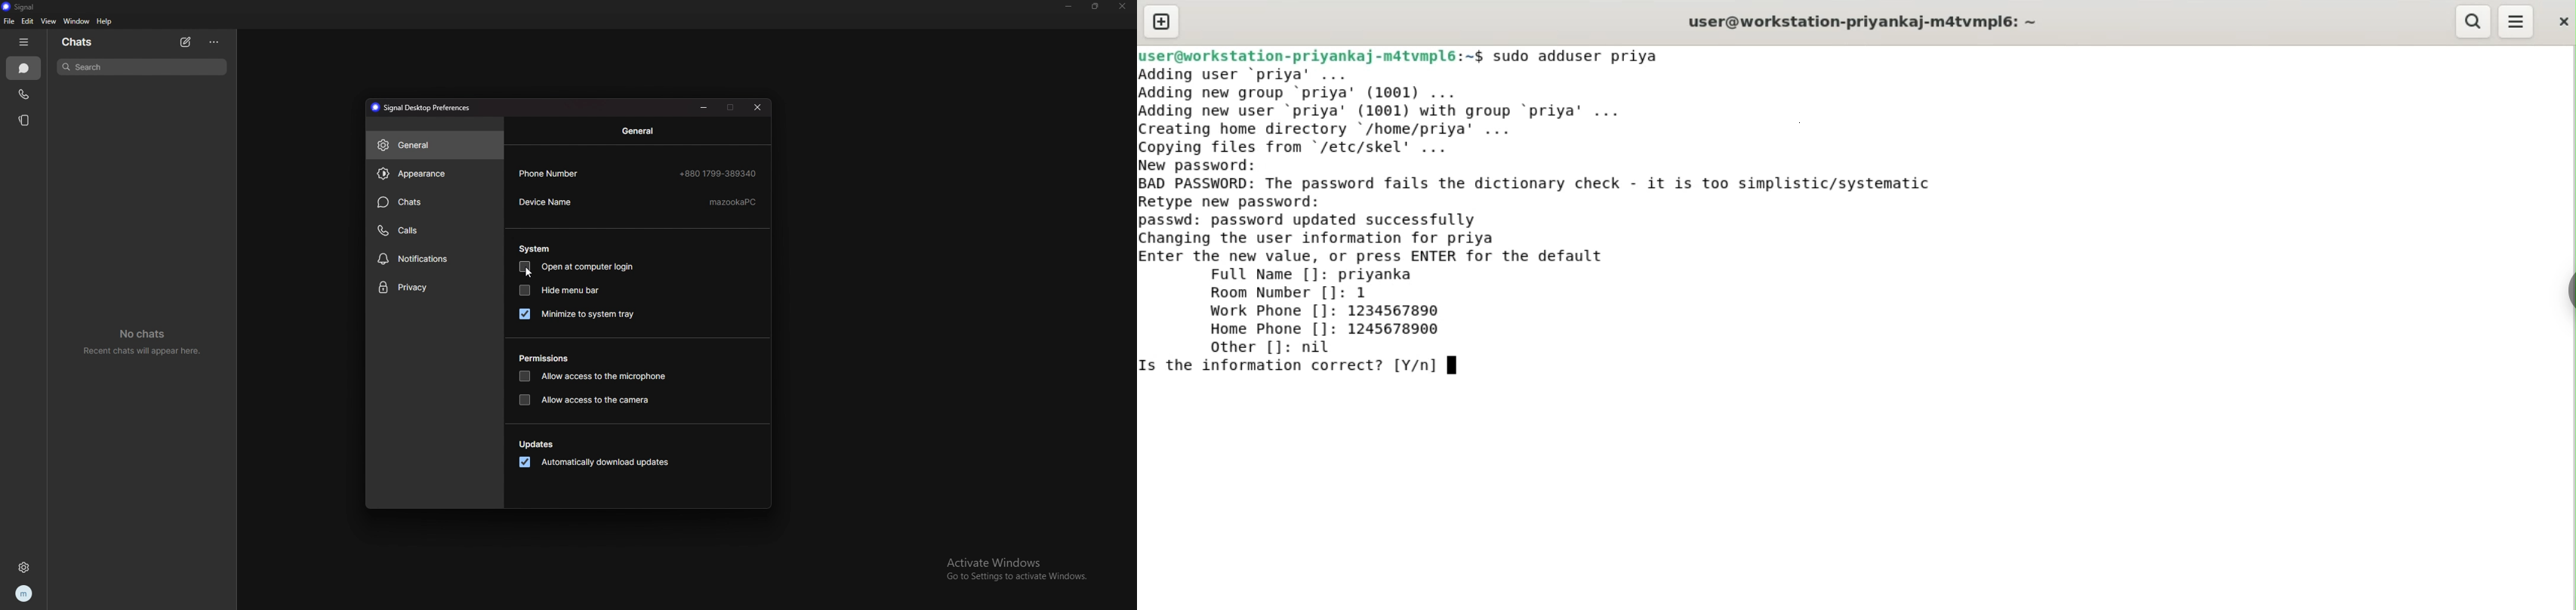  What do you see at coordinates (1121, 6) in the screenshot?
I see `close` at bounding box center [1121, 6].